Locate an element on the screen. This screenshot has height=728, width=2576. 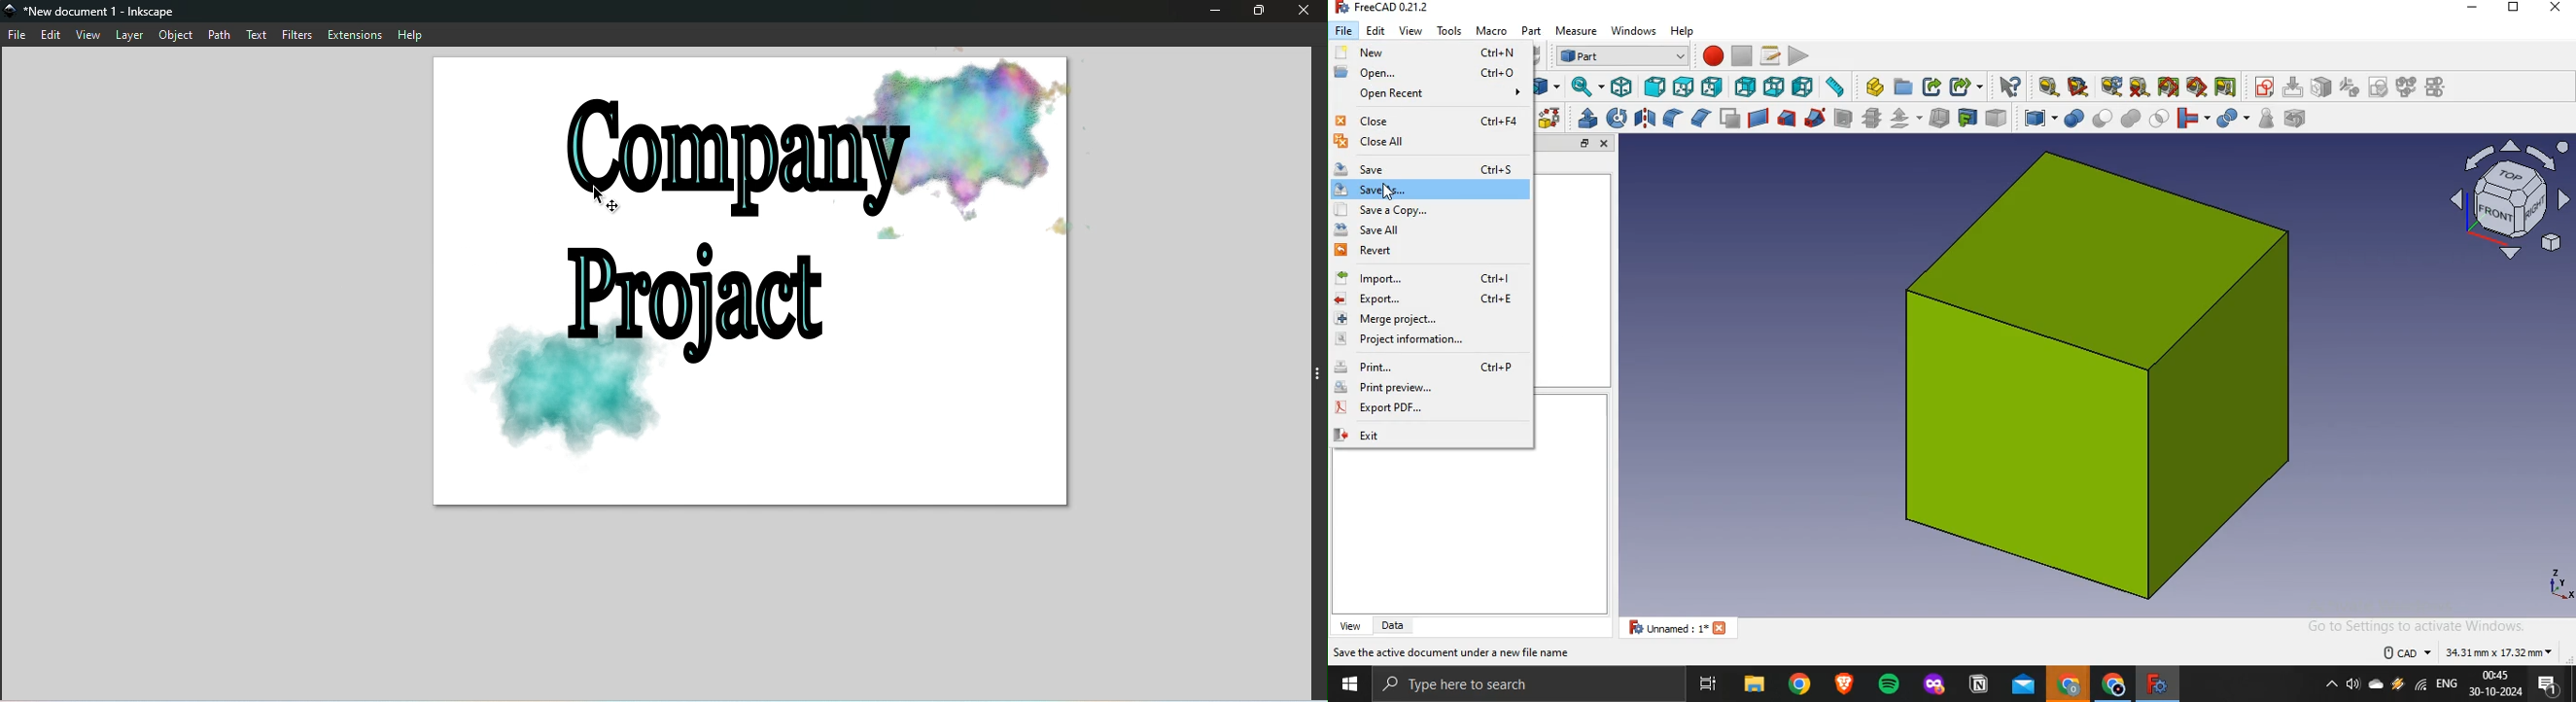
google crome is located at coordinates (2067, 684).